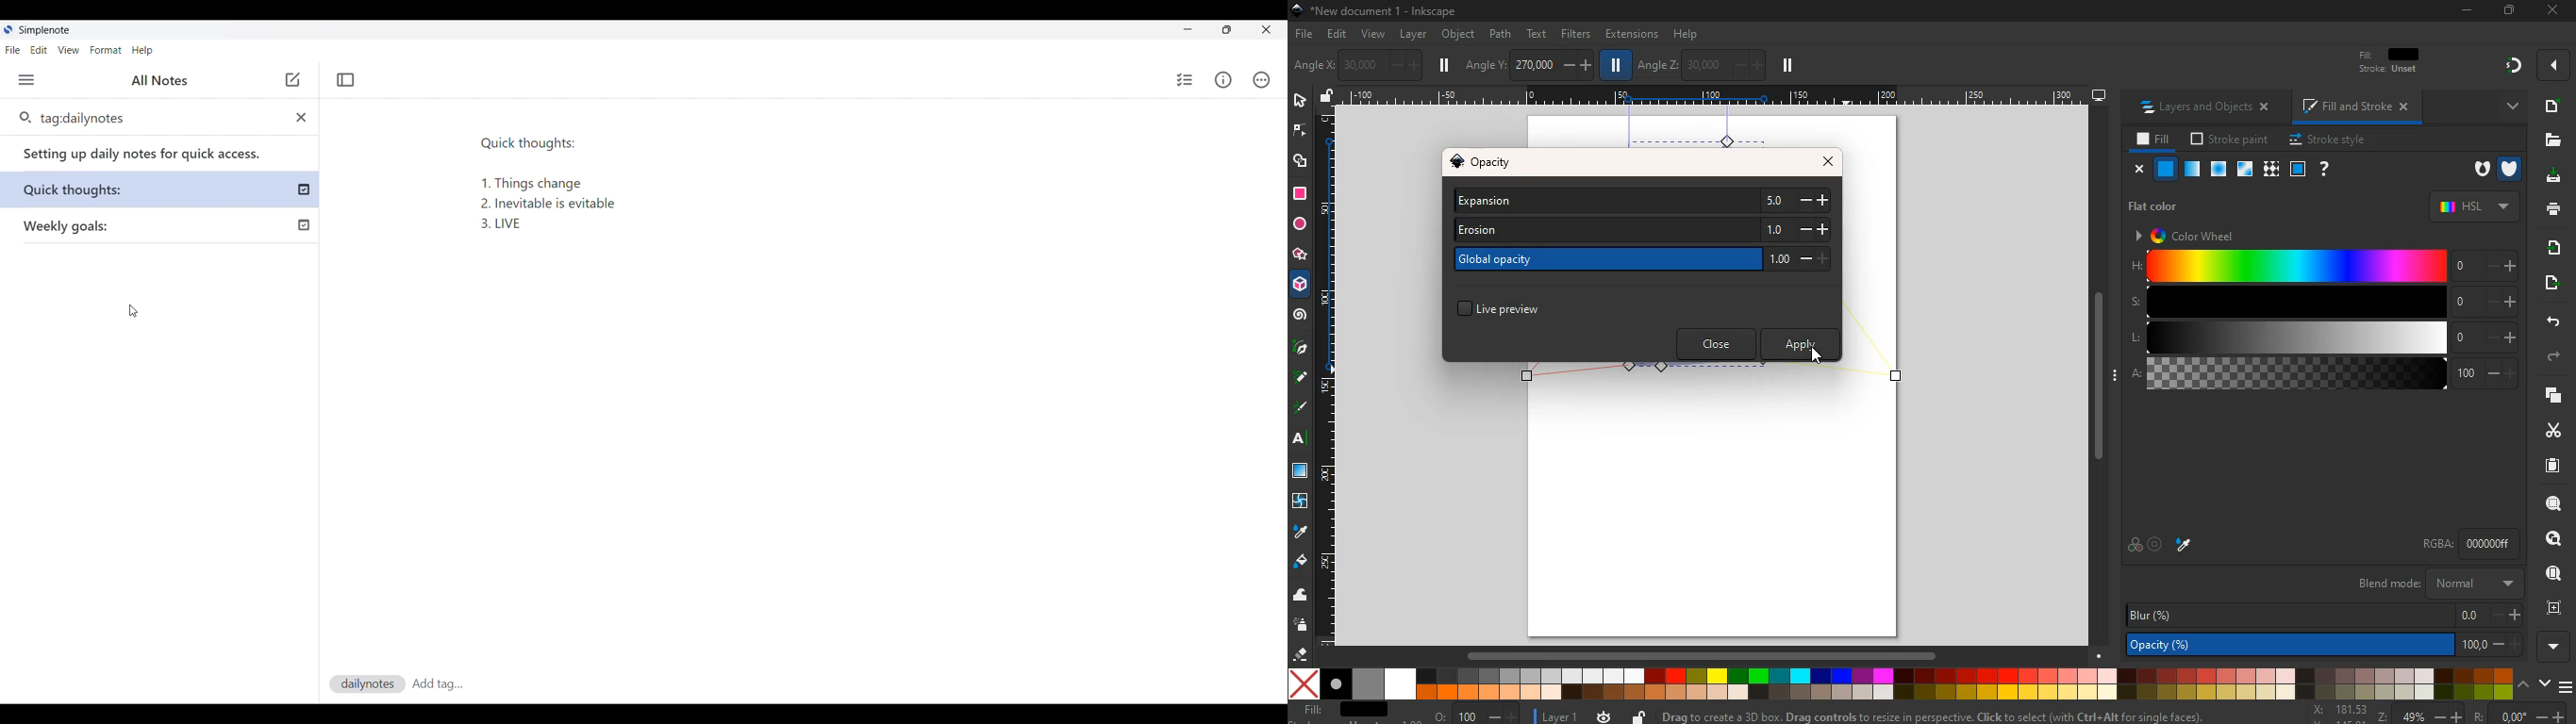 The image size is (2576, 728). What do you see at coordinates (1642, 201) in the screenshot?
I see `expansion` at bounding box center [1642, 201].